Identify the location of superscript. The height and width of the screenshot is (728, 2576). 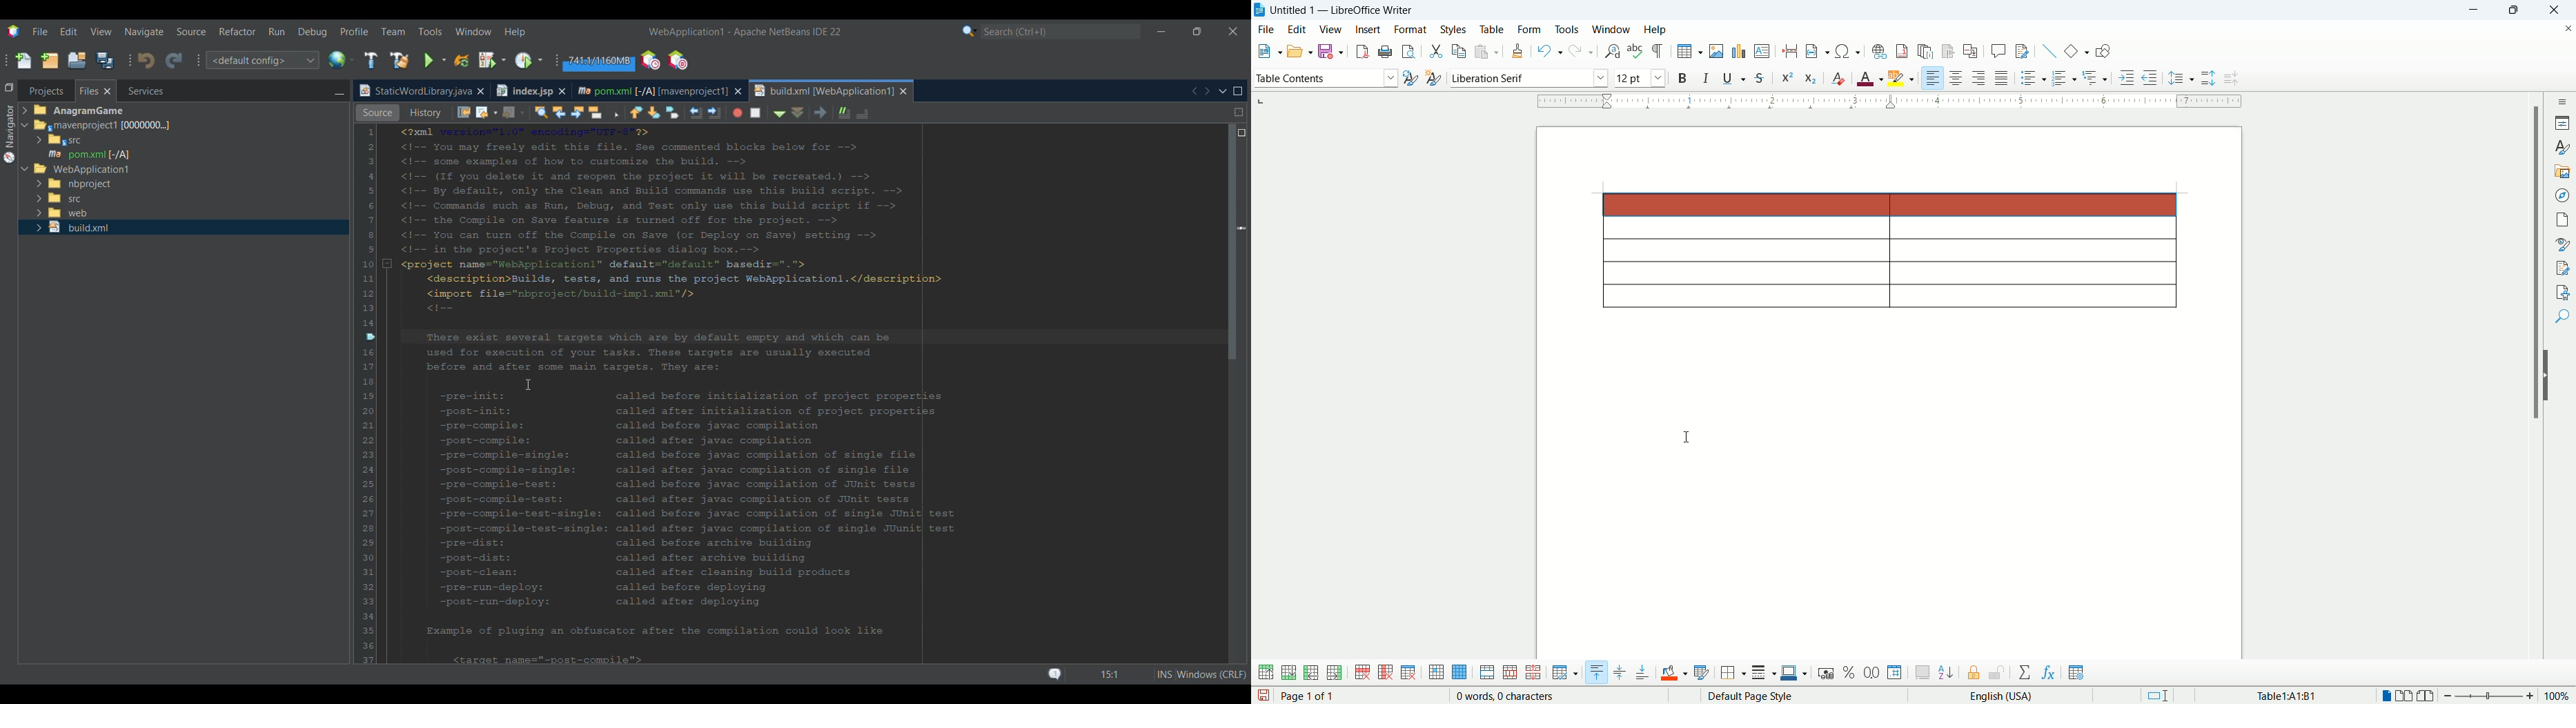
(1787, 78).